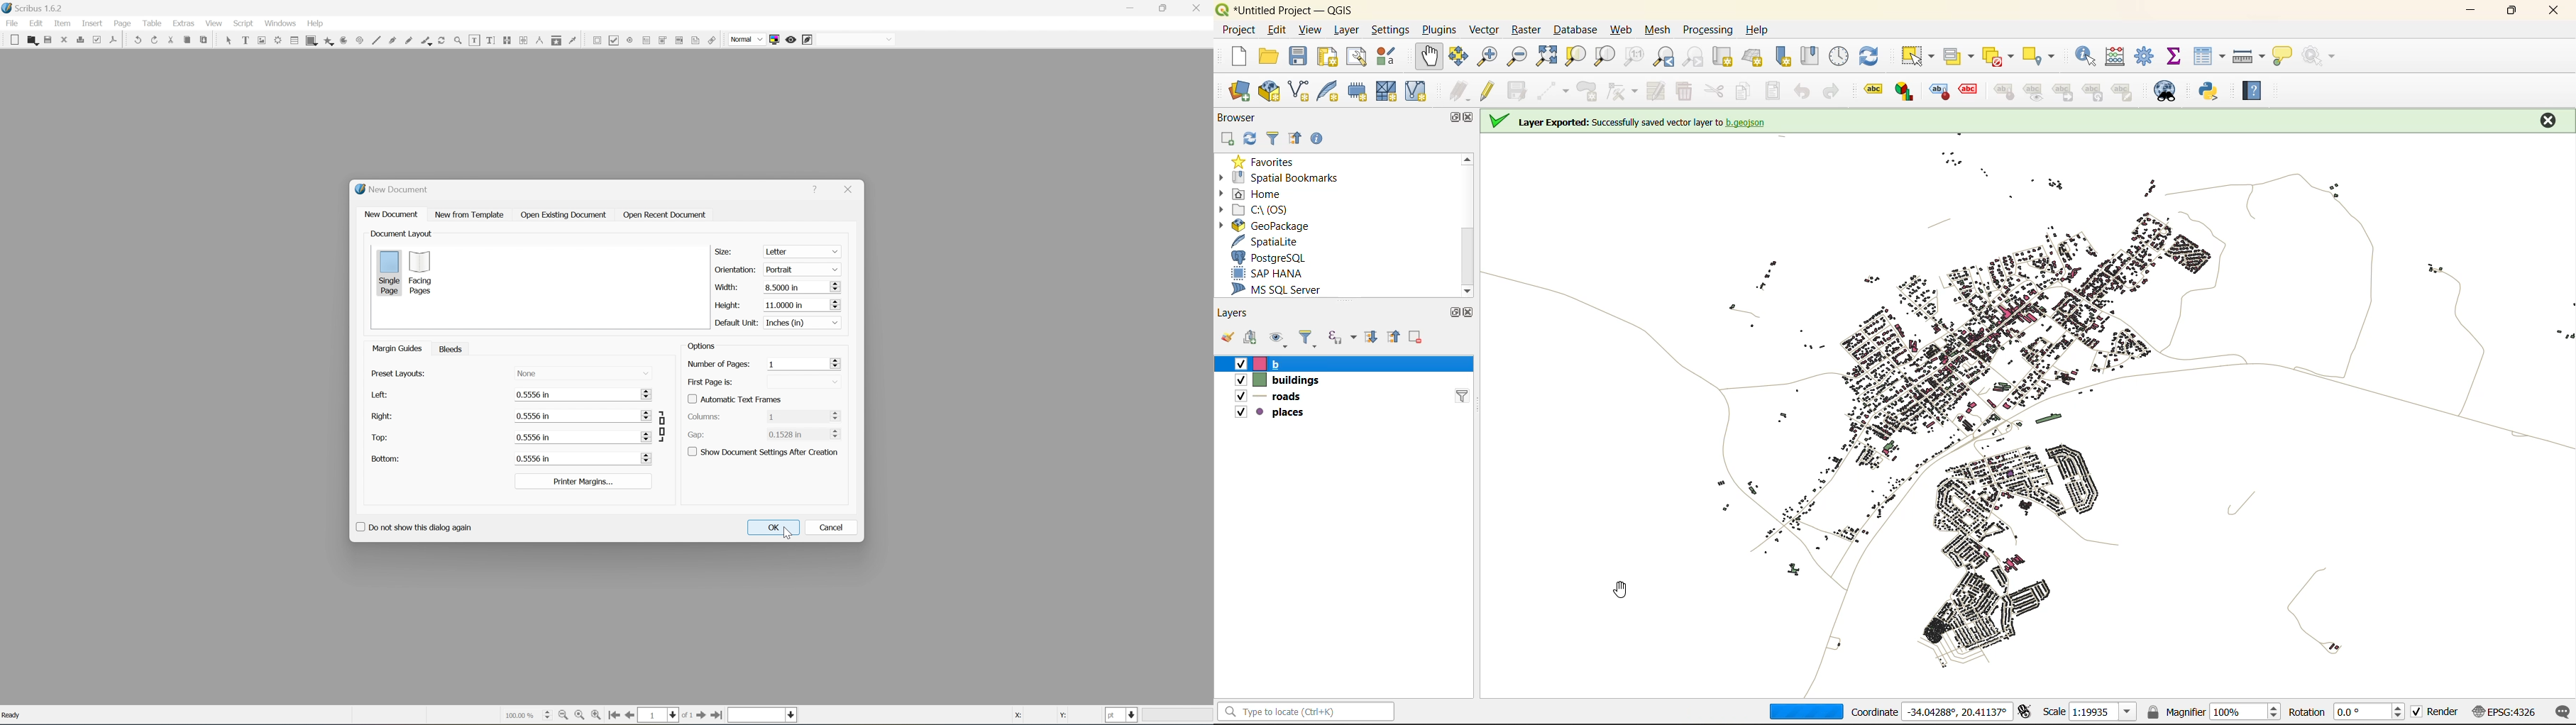 This screenshot has width=2576, height=728. I want to click on script, so click(243, 23).